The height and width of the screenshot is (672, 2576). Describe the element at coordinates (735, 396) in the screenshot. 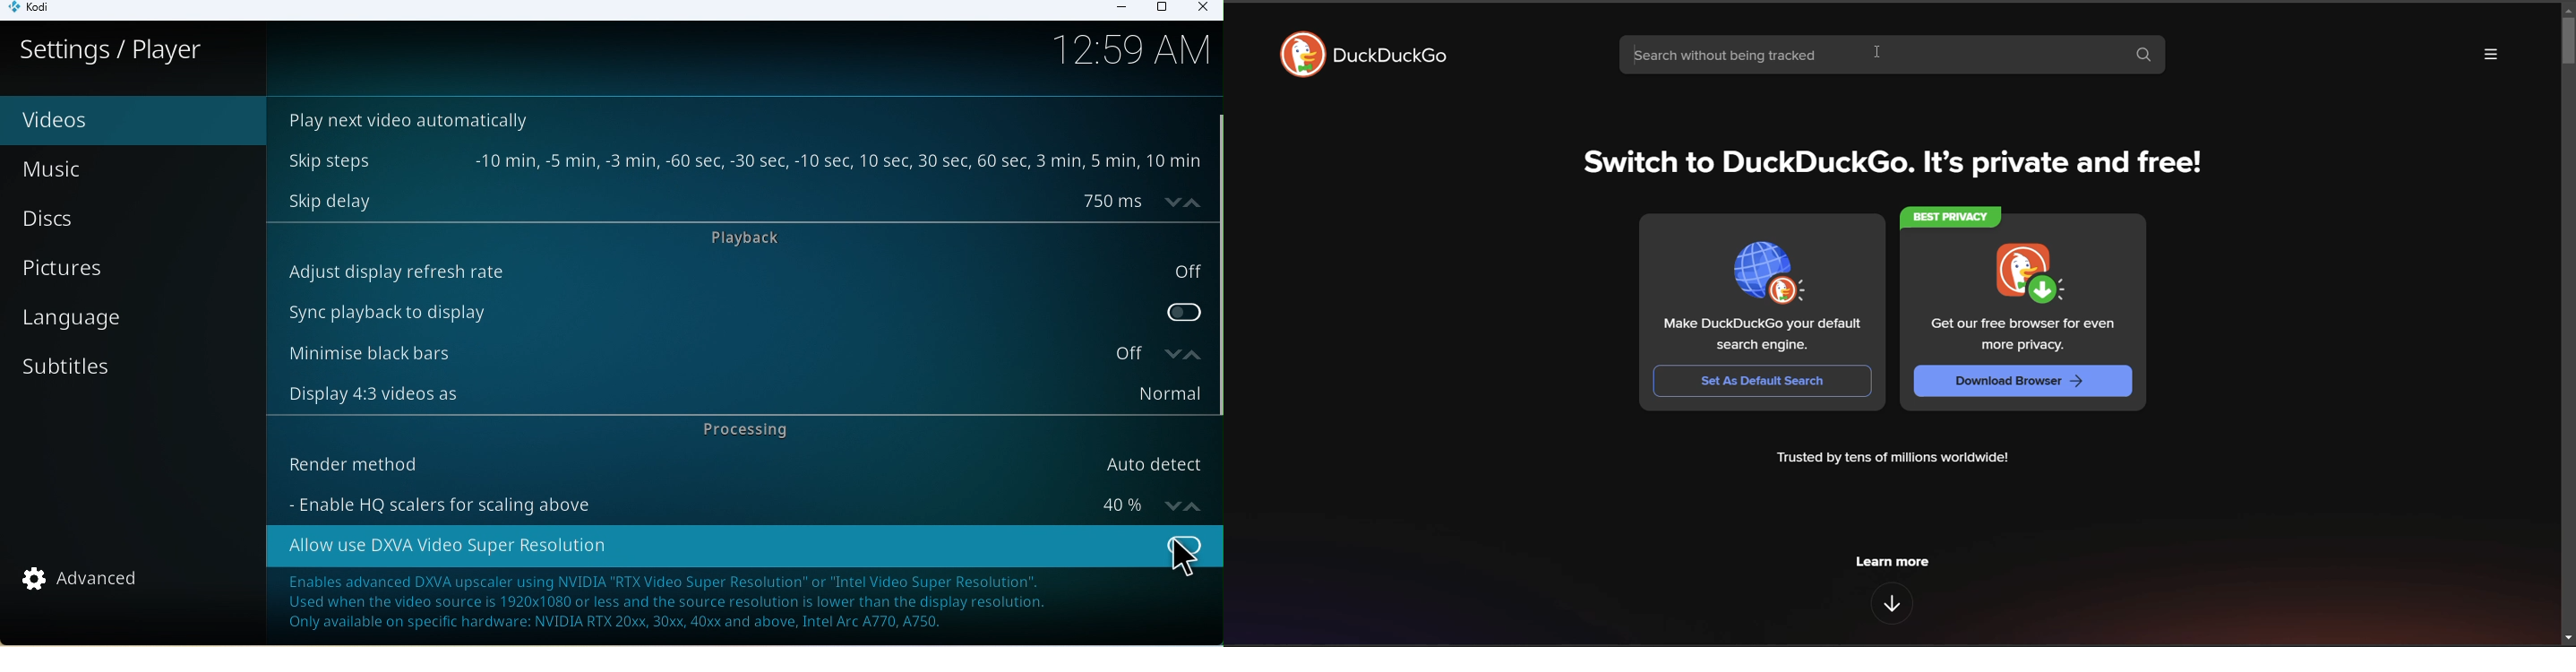

I see `Display 4:3 videos as` at that location.